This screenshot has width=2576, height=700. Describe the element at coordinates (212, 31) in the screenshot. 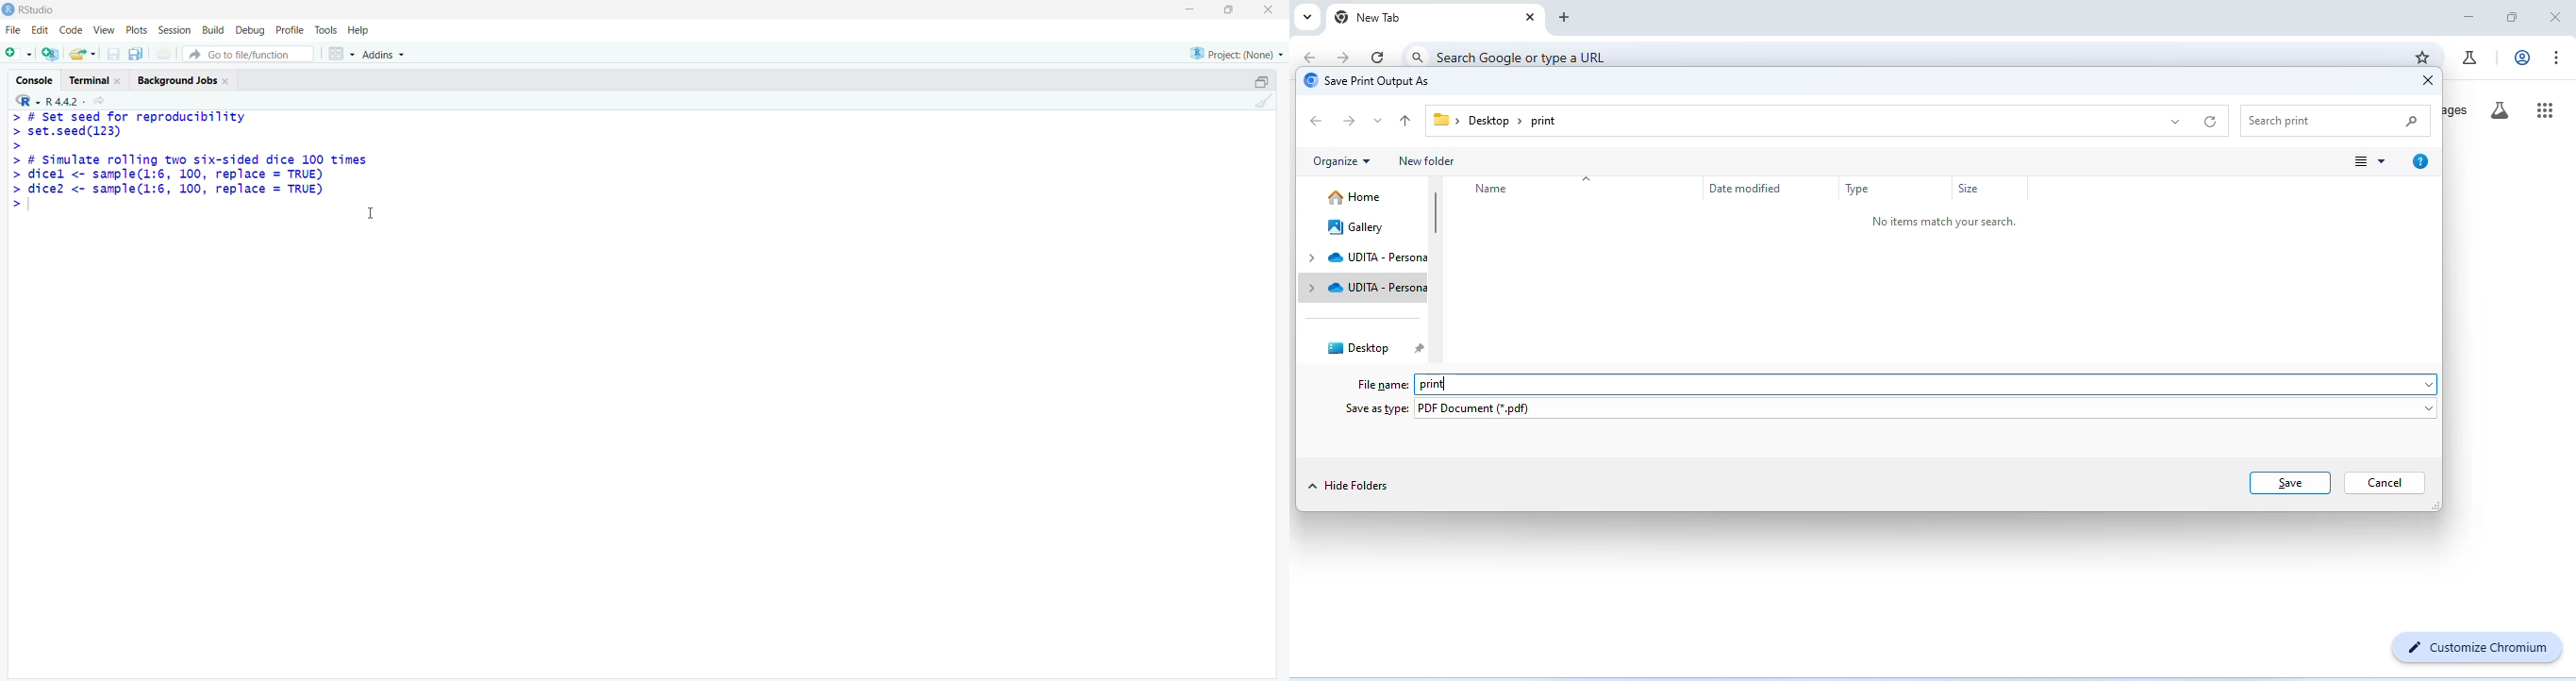

I see `build` at that location.